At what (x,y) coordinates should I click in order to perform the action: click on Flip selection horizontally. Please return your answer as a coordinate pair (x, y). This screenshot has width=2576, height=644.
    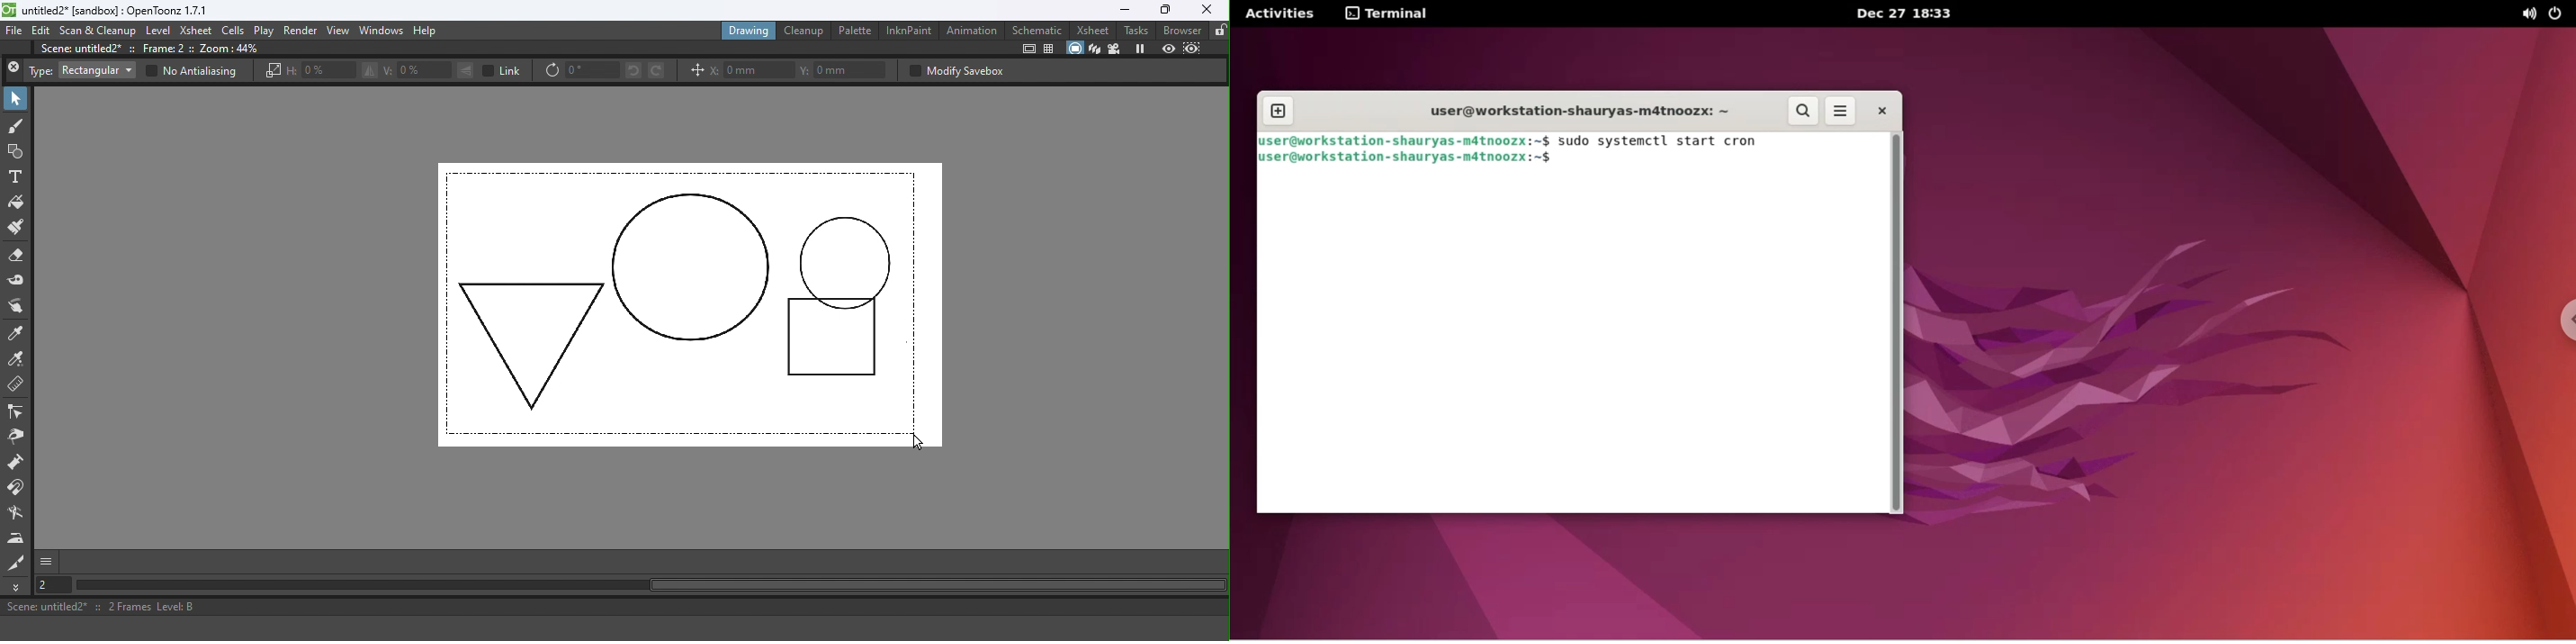
    Looking at the image, I should click on (368, 71).